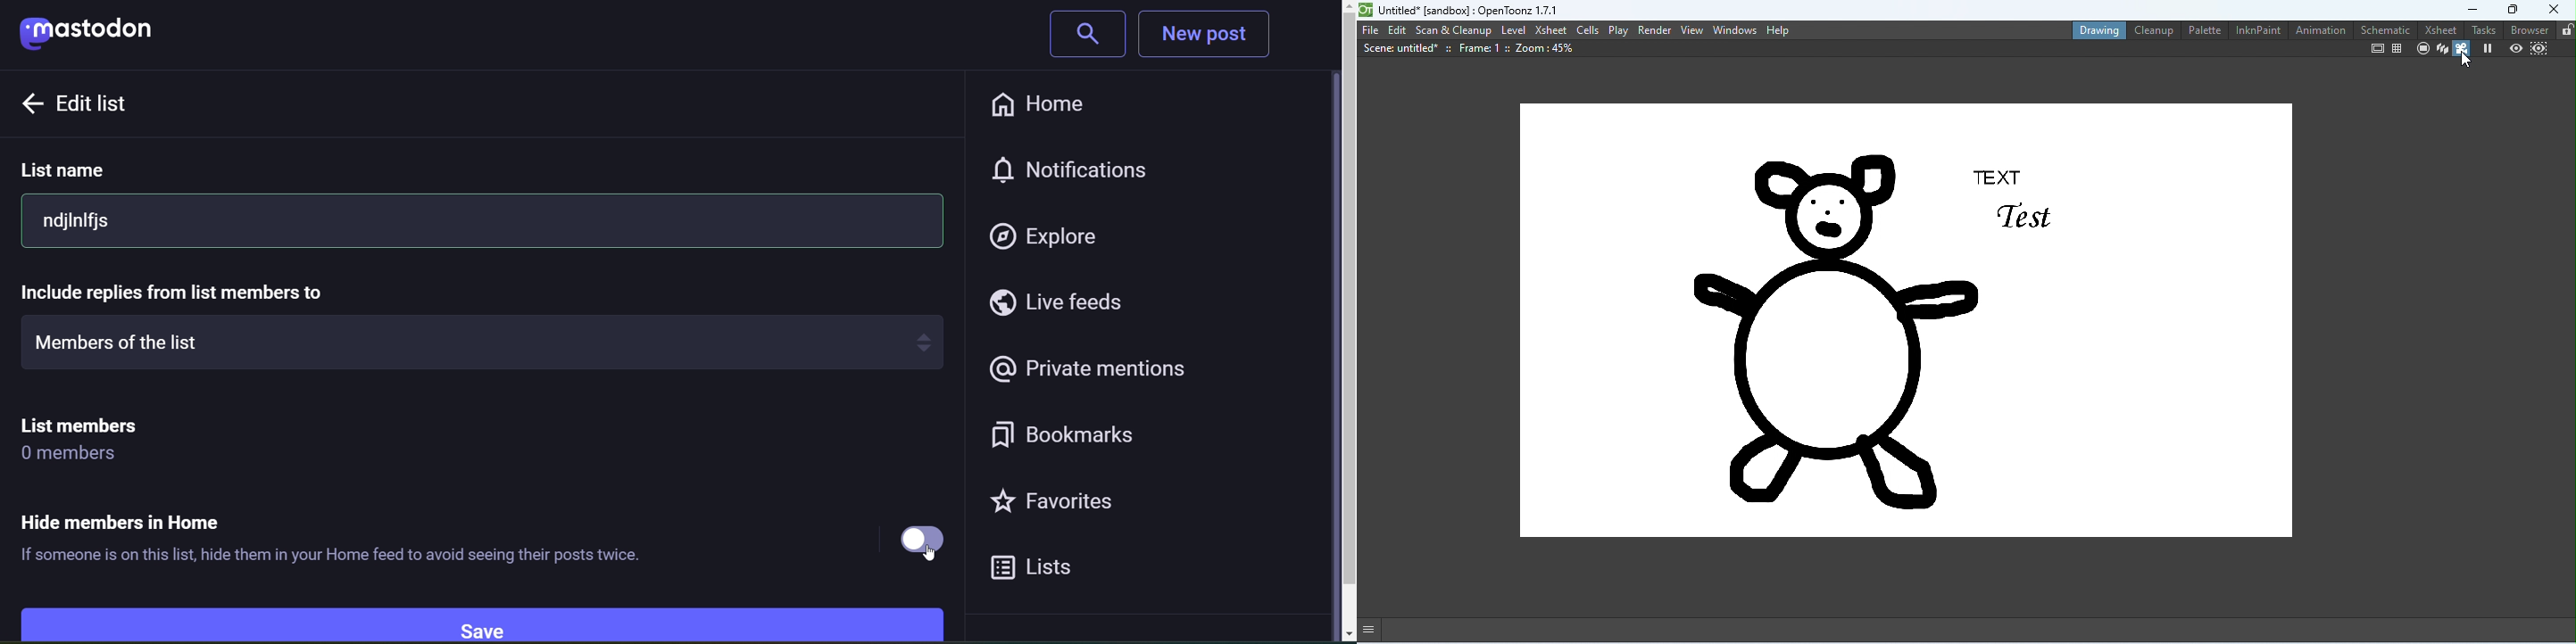 This screenshot has width=2576, height=644. I want to click on lists, so click(1050, 569).